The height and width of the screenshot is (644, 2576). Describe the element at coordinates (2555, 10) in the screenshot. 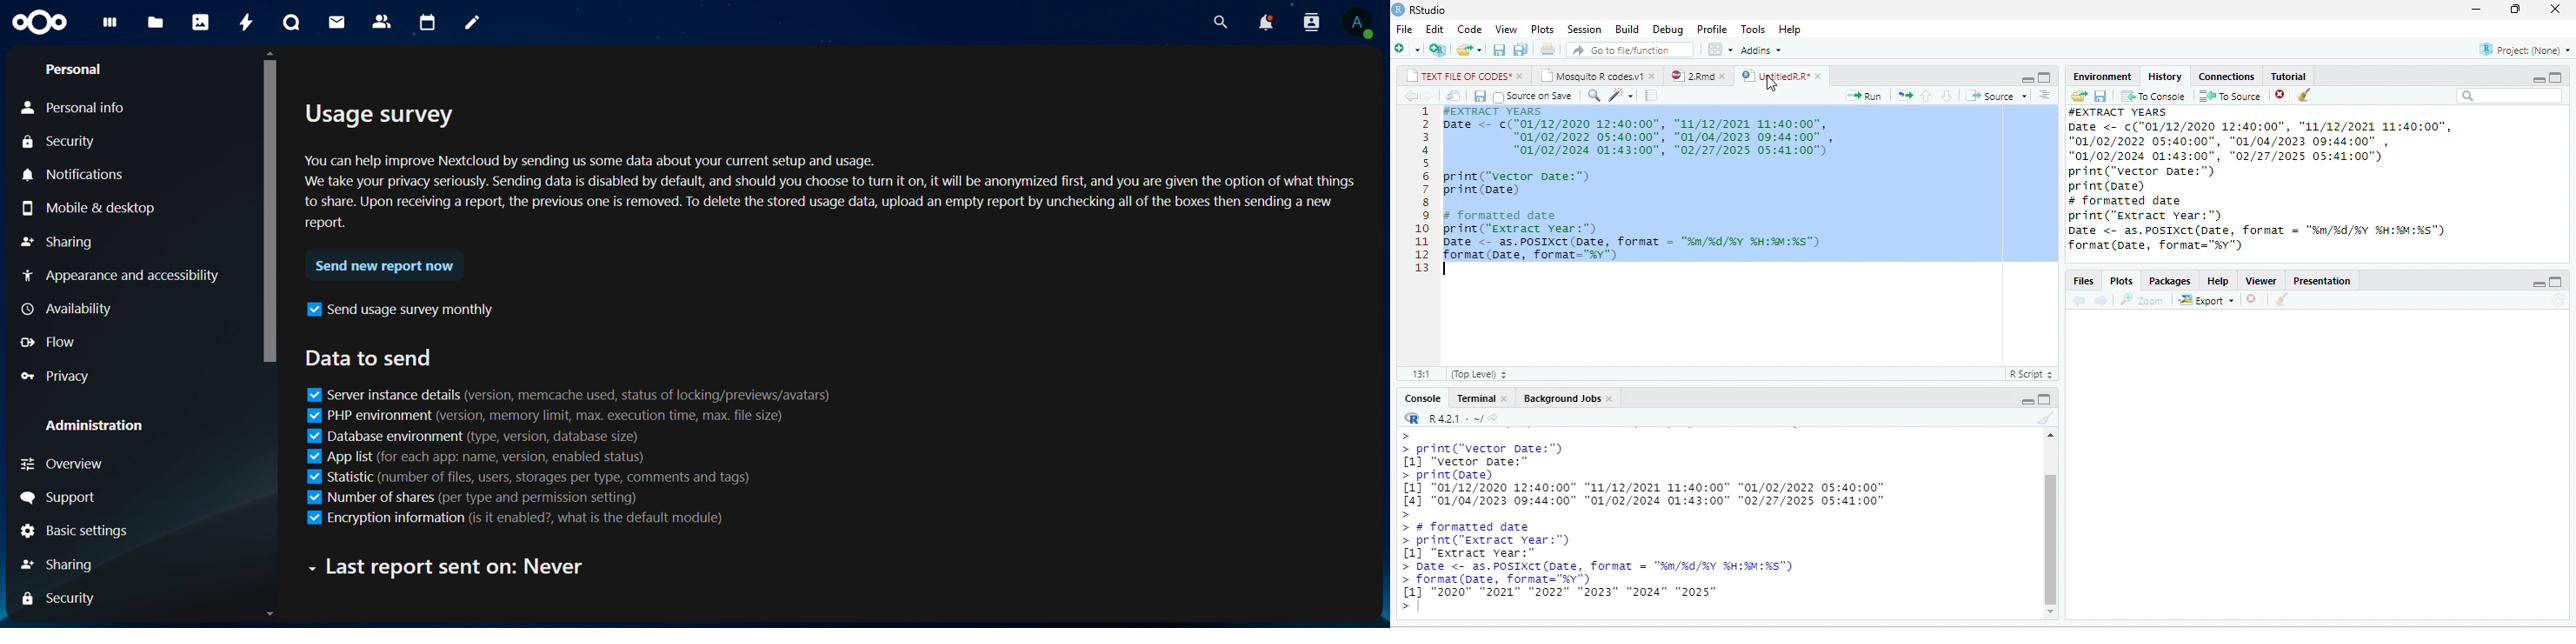

I see `close` at that location.